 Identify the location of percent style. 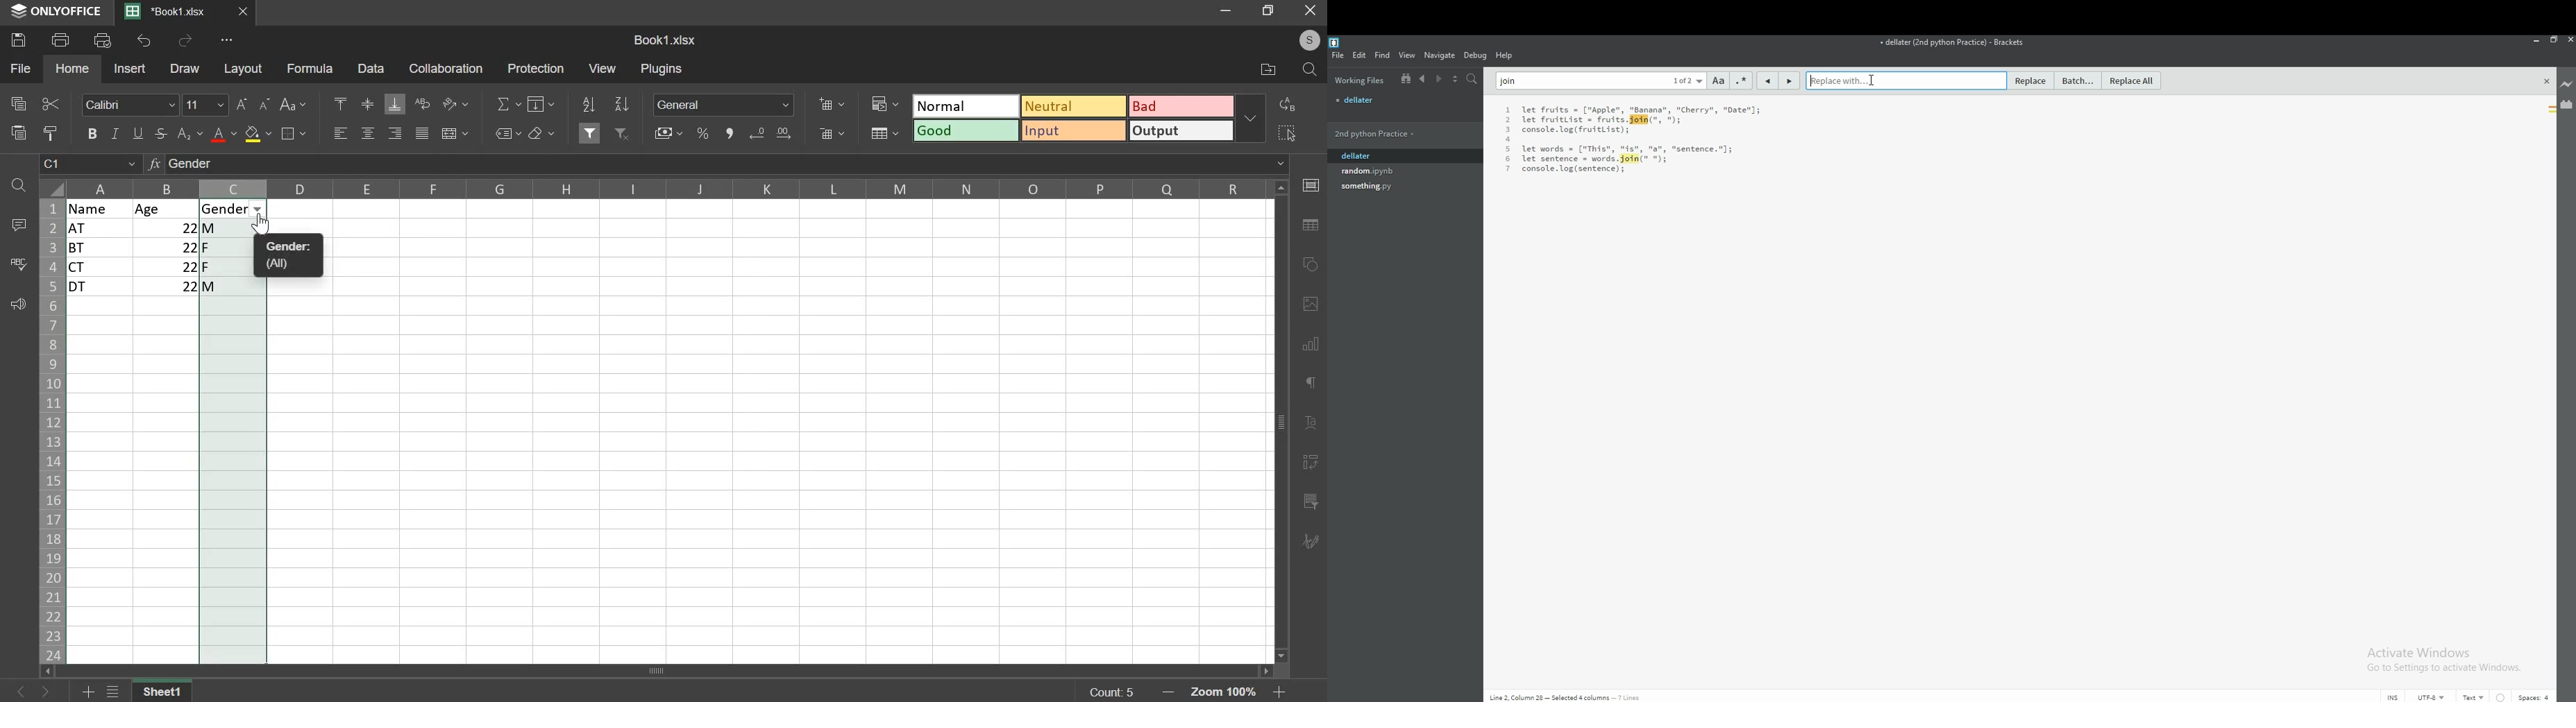
(702, 134).